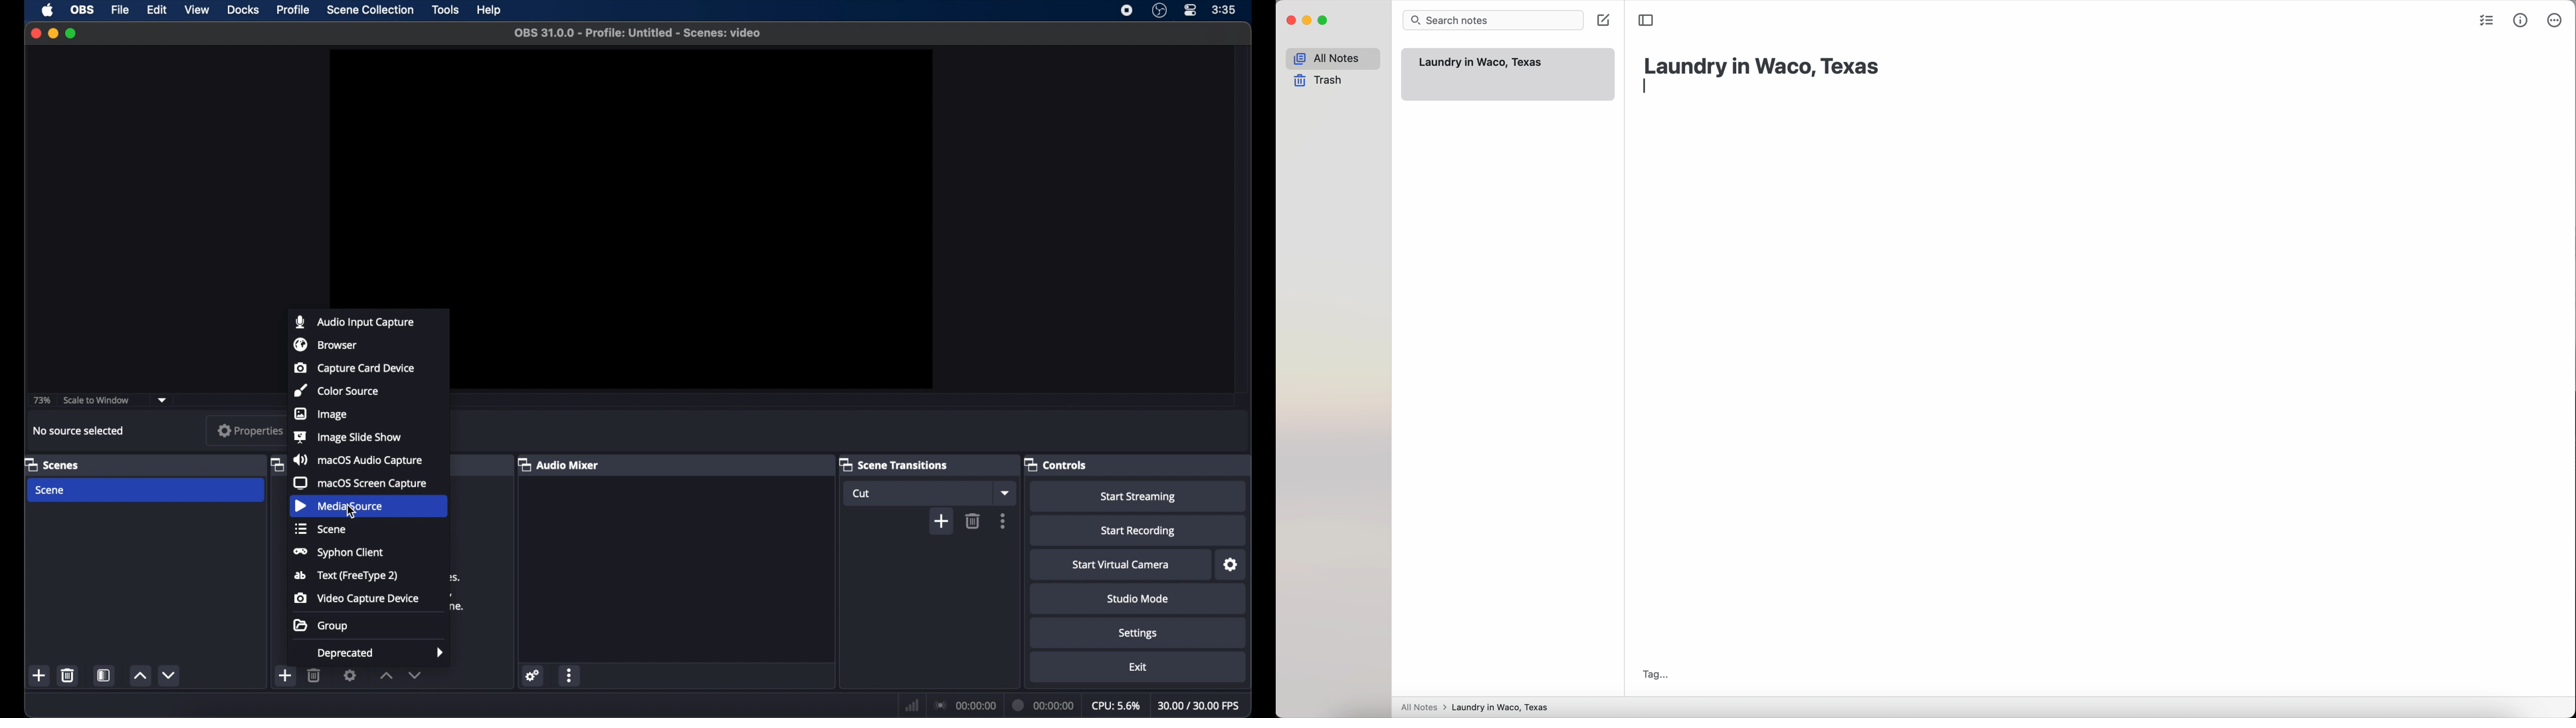 This screenshot has width=2576, height=728. Describe the element at coordinates (320, 529) in the screenshot. I see `scene` at that location.